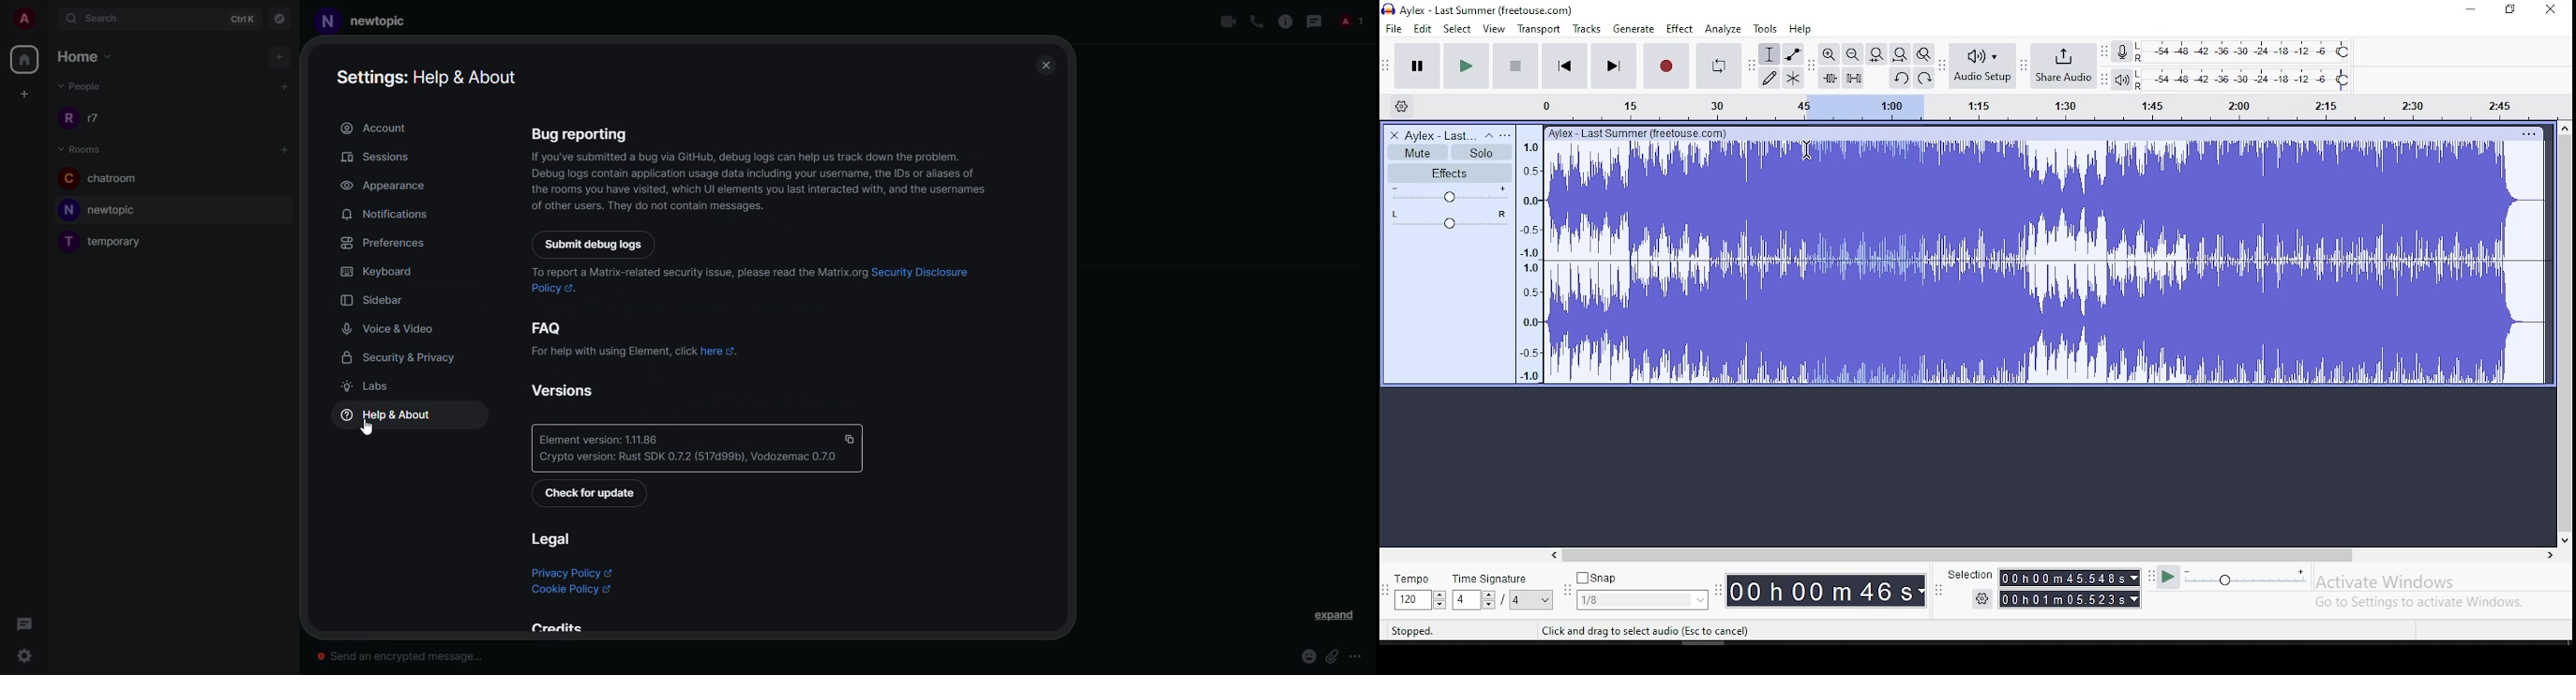 This screenshot has width=2576, height=700. I want to click on enable looping, so click(1719, 66).